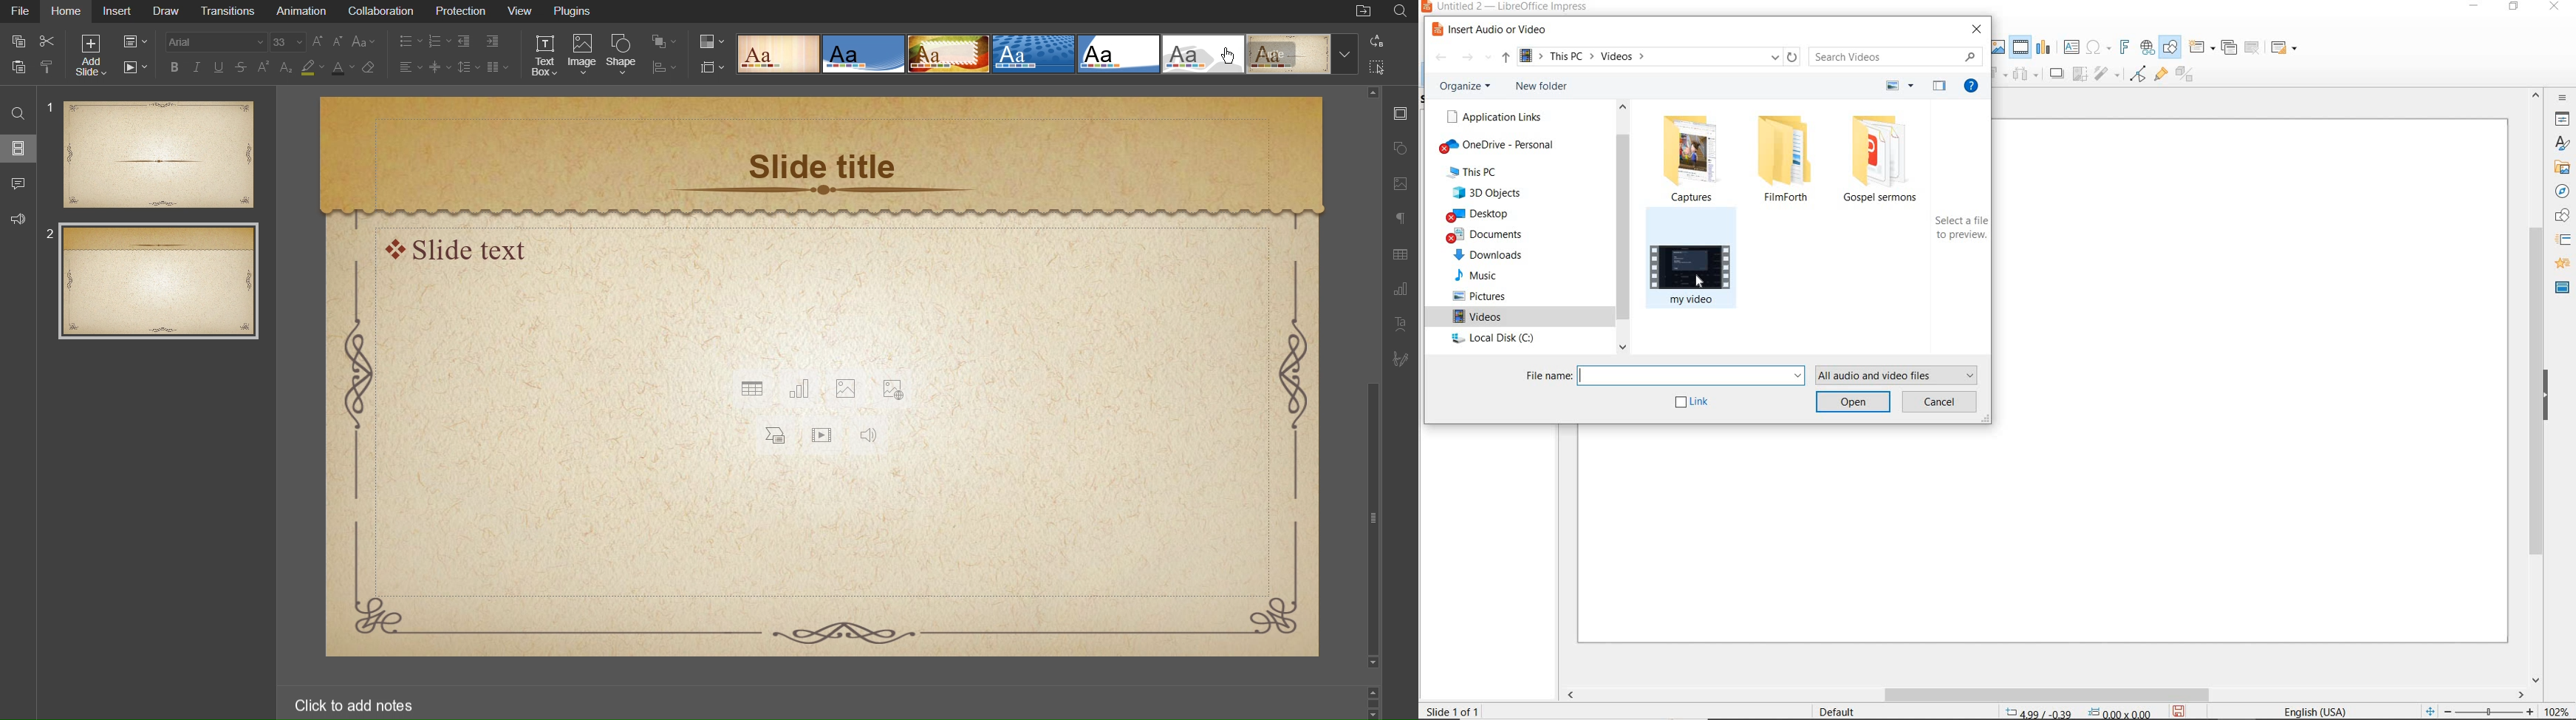 The image size is (2576, 728). What do you see at coordinates (1506, 8) in the screenshot?
I see `FILE NAME` at bounding box center [1506, 8].